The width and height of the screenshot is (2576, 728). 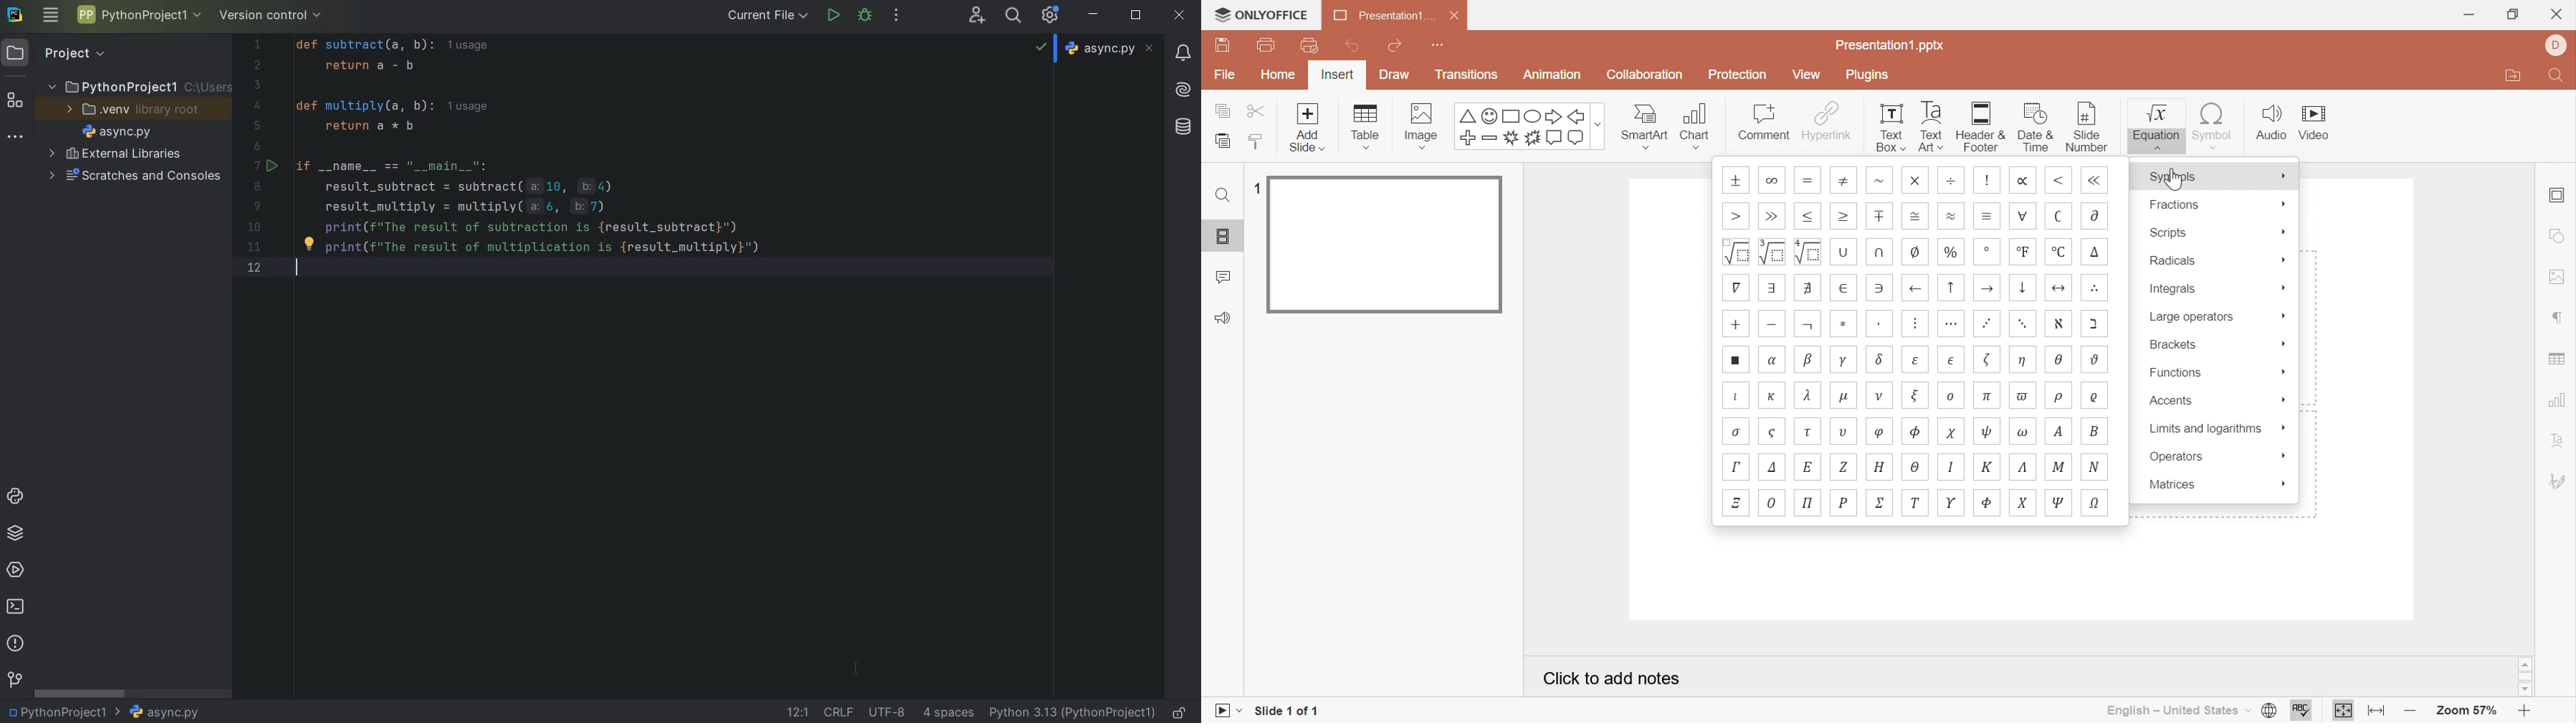 What do you see at coordinates (1338, 75) in the screenshot?
I see `Insert` at bounding box center [1338, 75].